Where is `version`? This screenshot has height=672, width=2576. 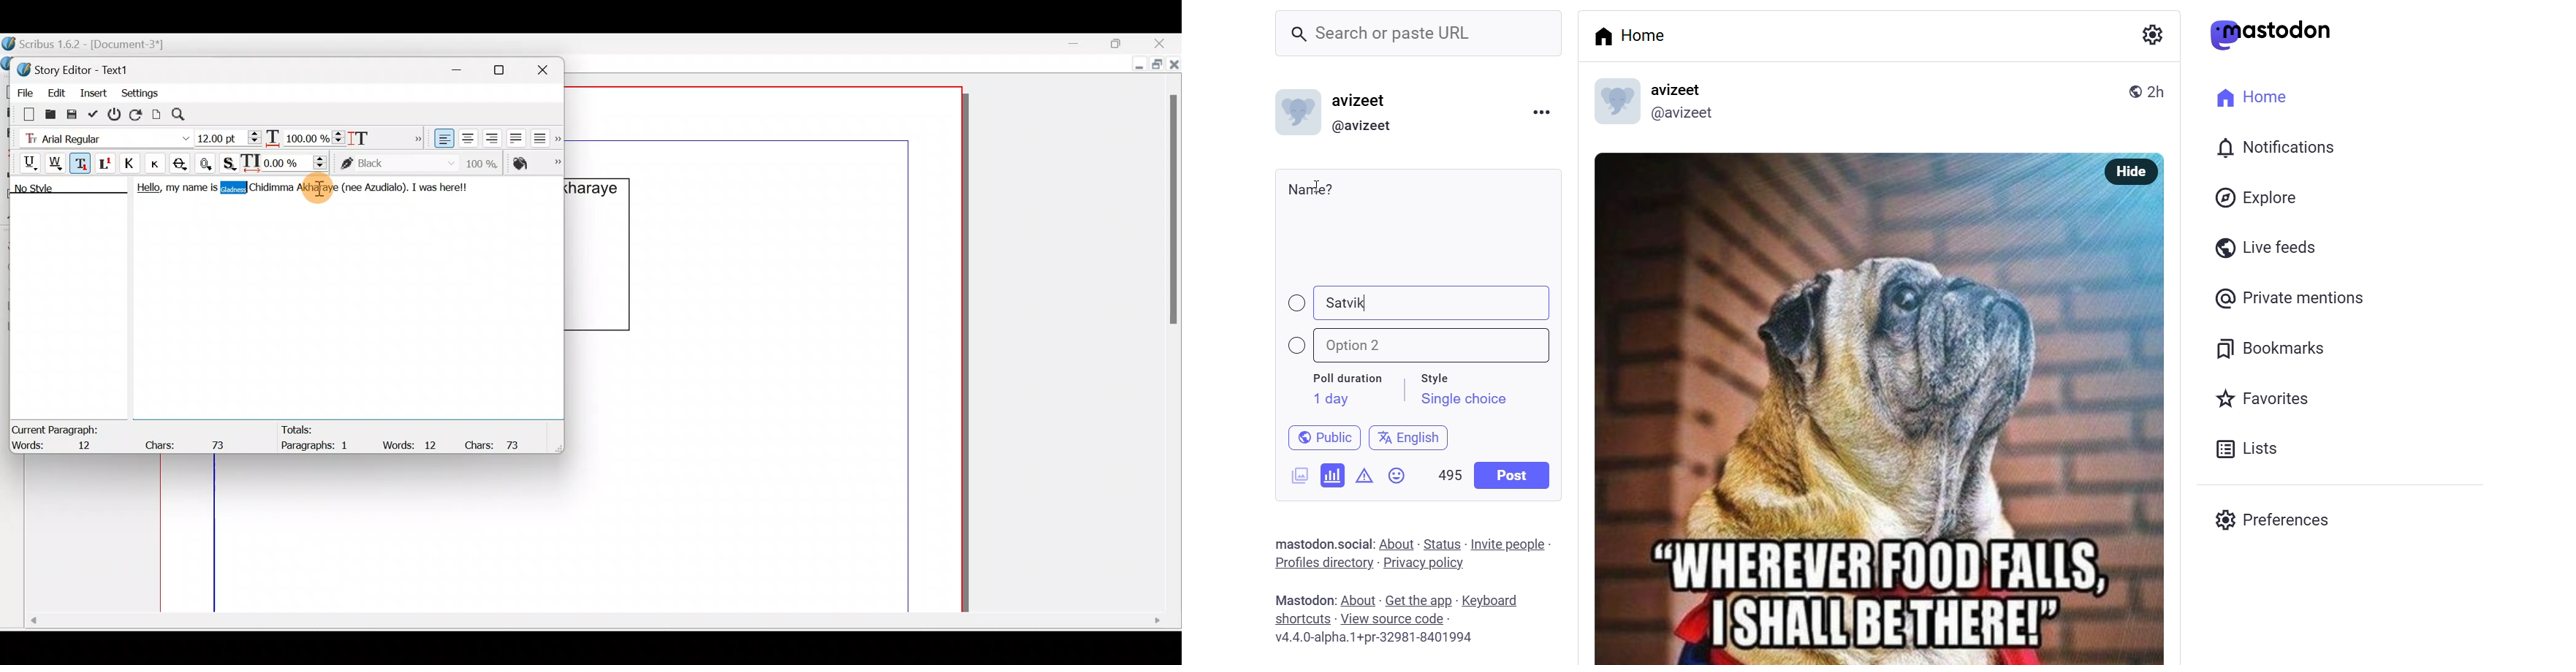
version is located at coordinates (1375, 639).